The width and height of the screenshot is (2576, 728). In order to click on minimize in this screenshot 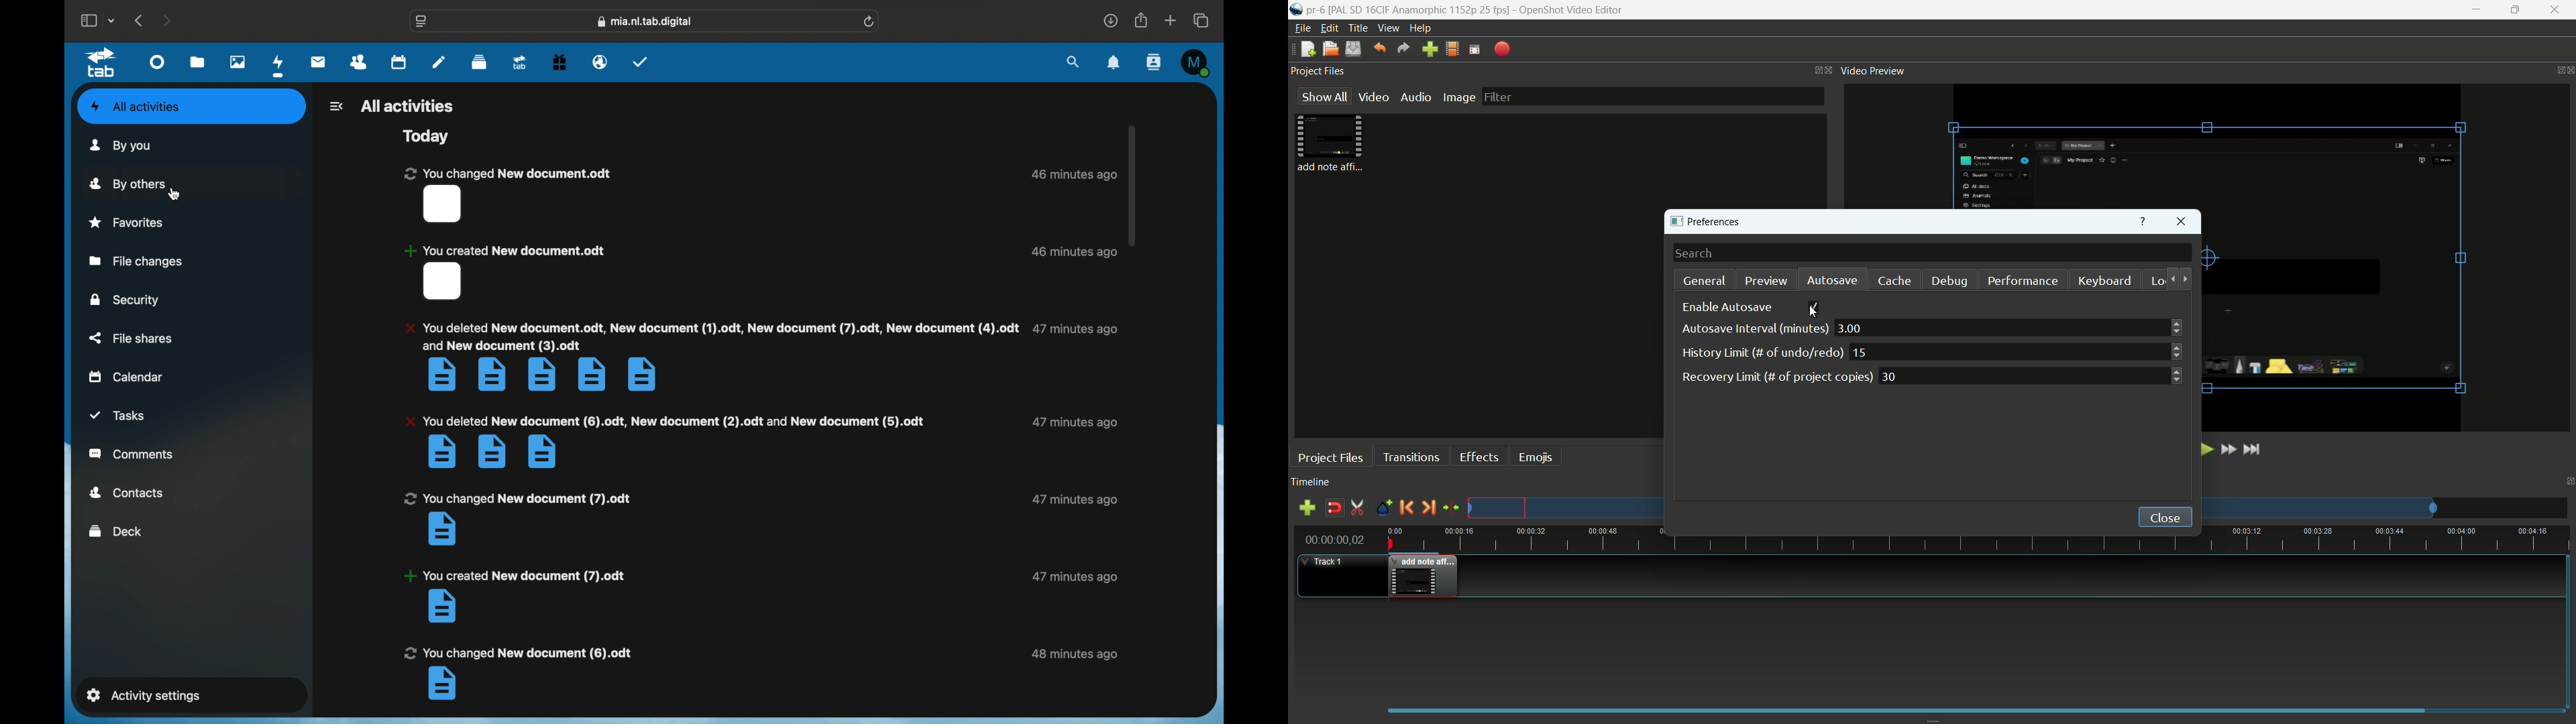, I will do `click(2477, 10)`.